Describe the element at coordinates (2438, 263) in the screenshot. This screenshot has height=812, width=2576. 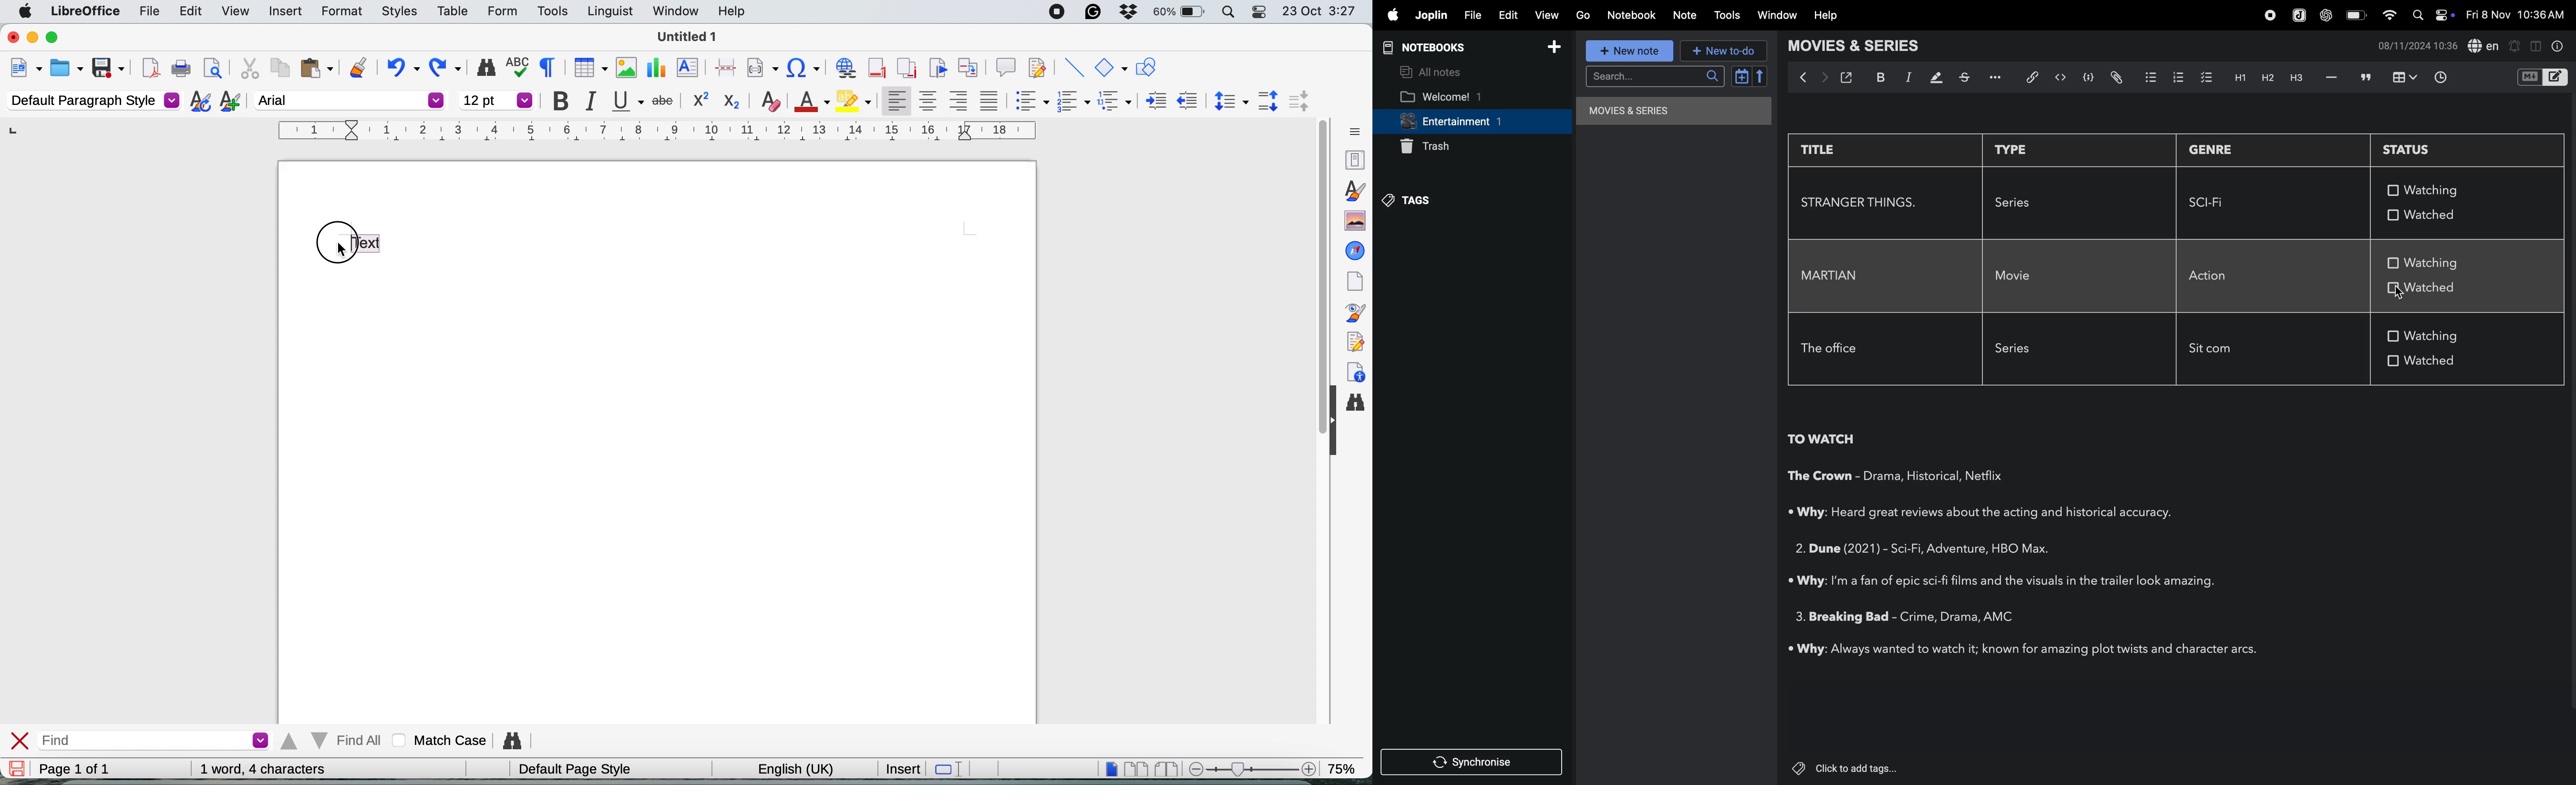
I see `watching` at that location.